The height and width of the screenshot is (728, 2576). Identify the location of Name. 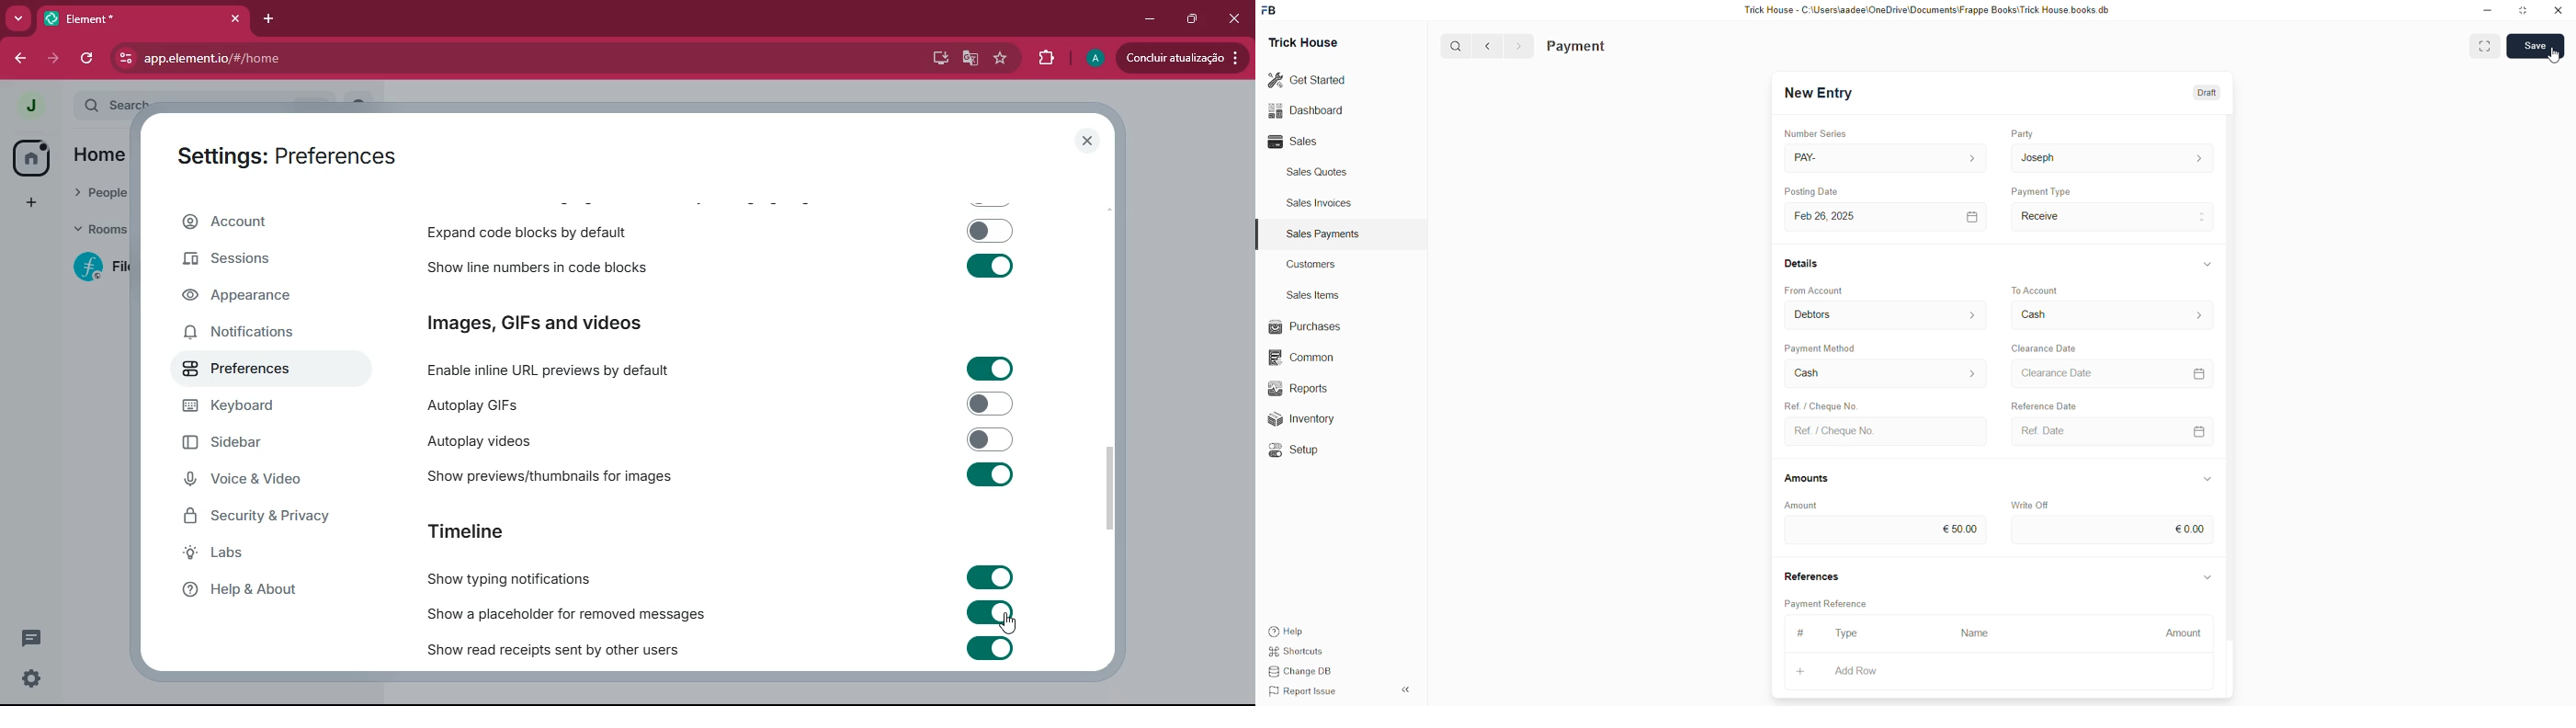
(1979, 634).